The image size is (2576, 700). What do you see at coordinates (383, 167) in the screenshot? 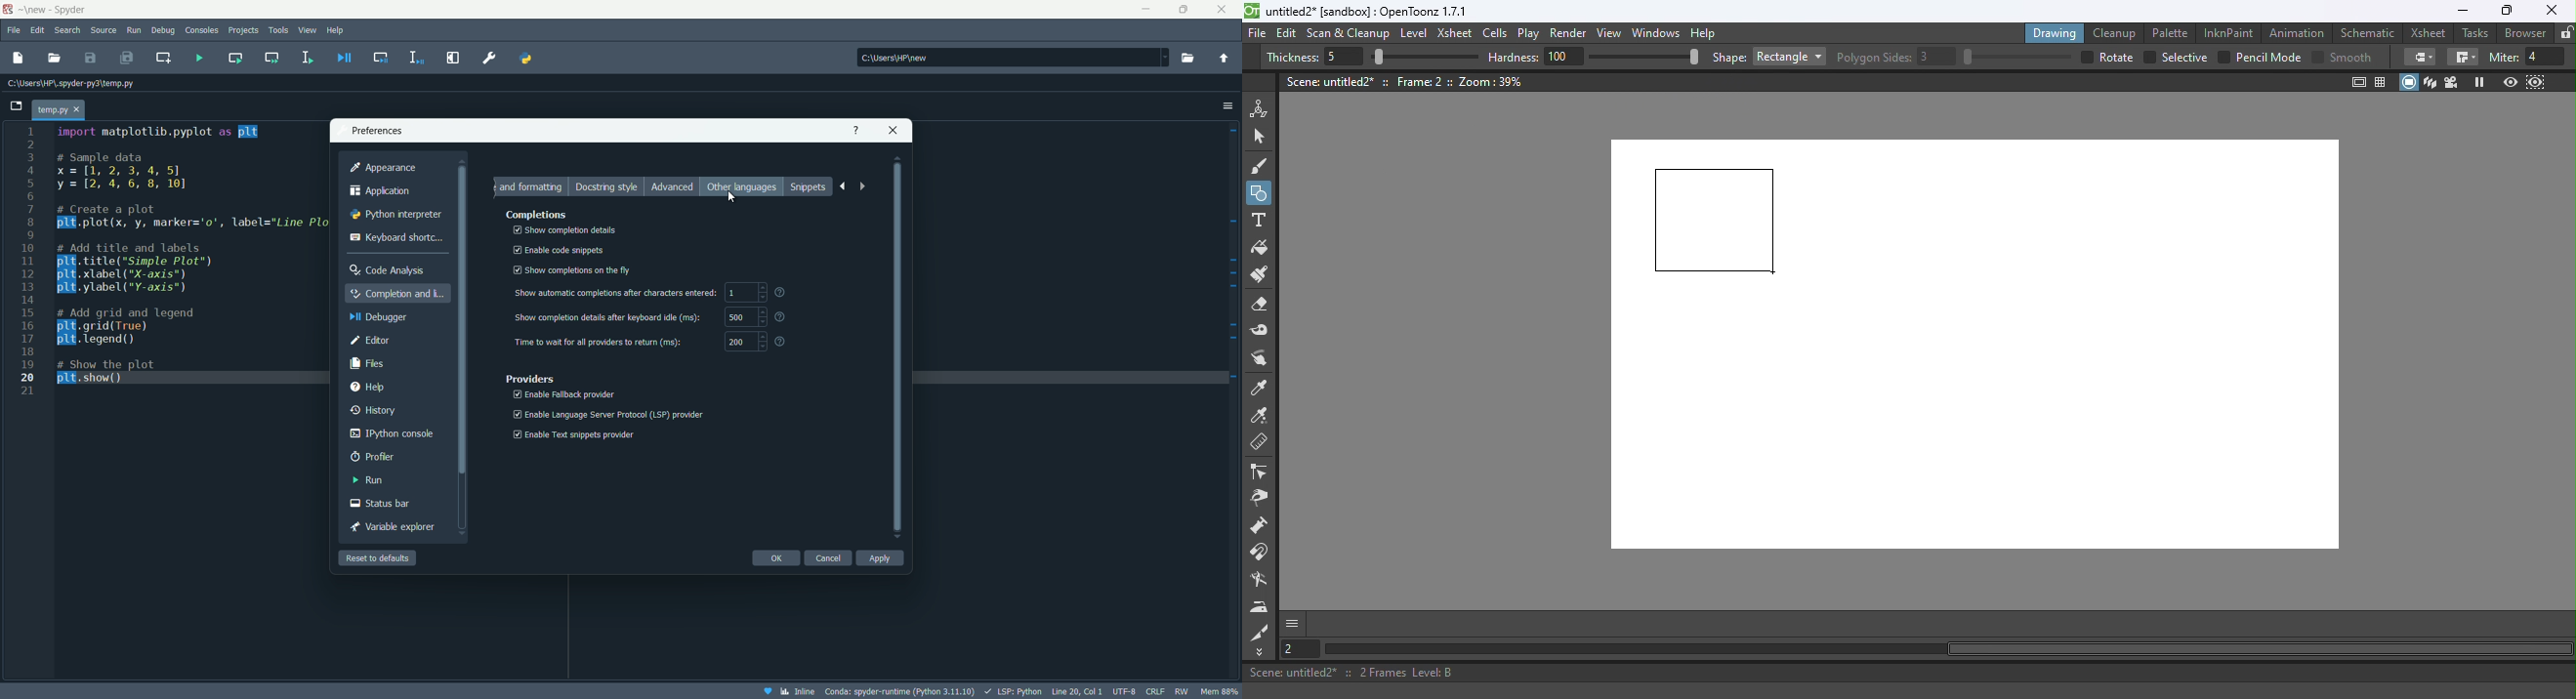
I see `appearance` at bounding box center [383, 167].